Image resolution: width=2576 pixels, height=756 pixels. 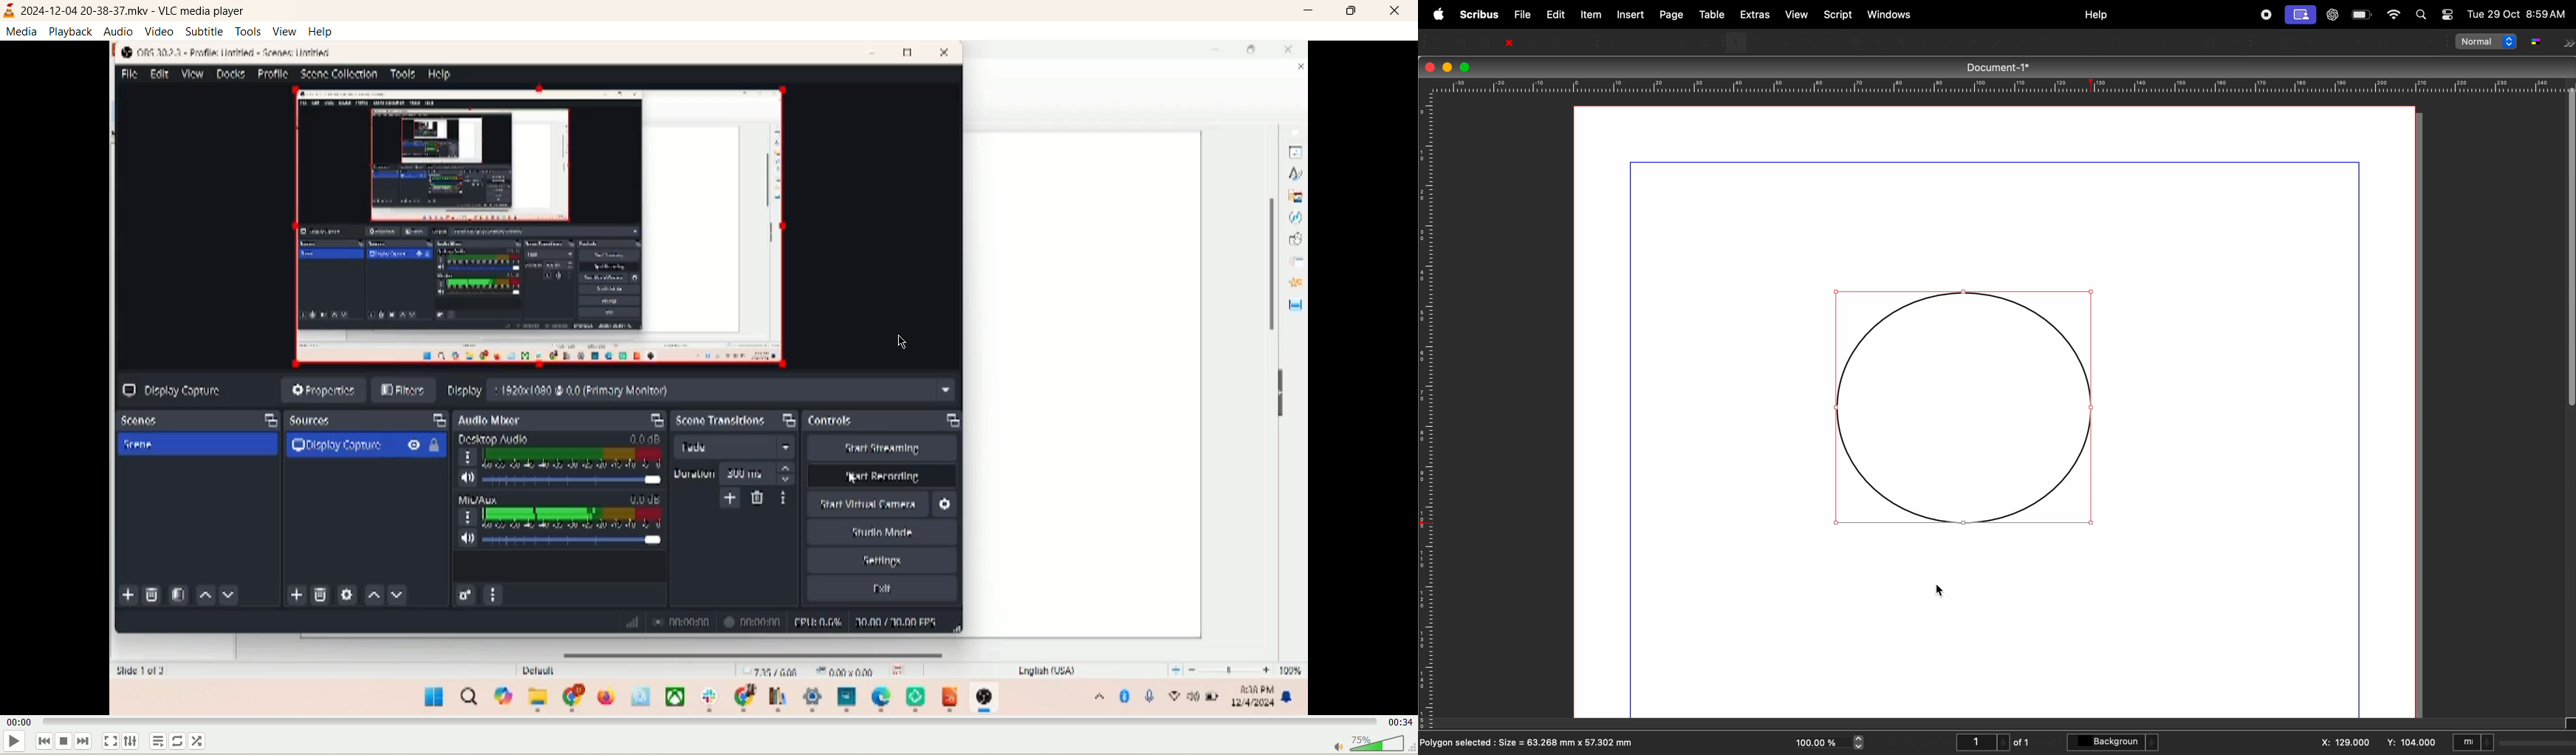 I want to click on x: 129.000, so click(x=2343, y=742).